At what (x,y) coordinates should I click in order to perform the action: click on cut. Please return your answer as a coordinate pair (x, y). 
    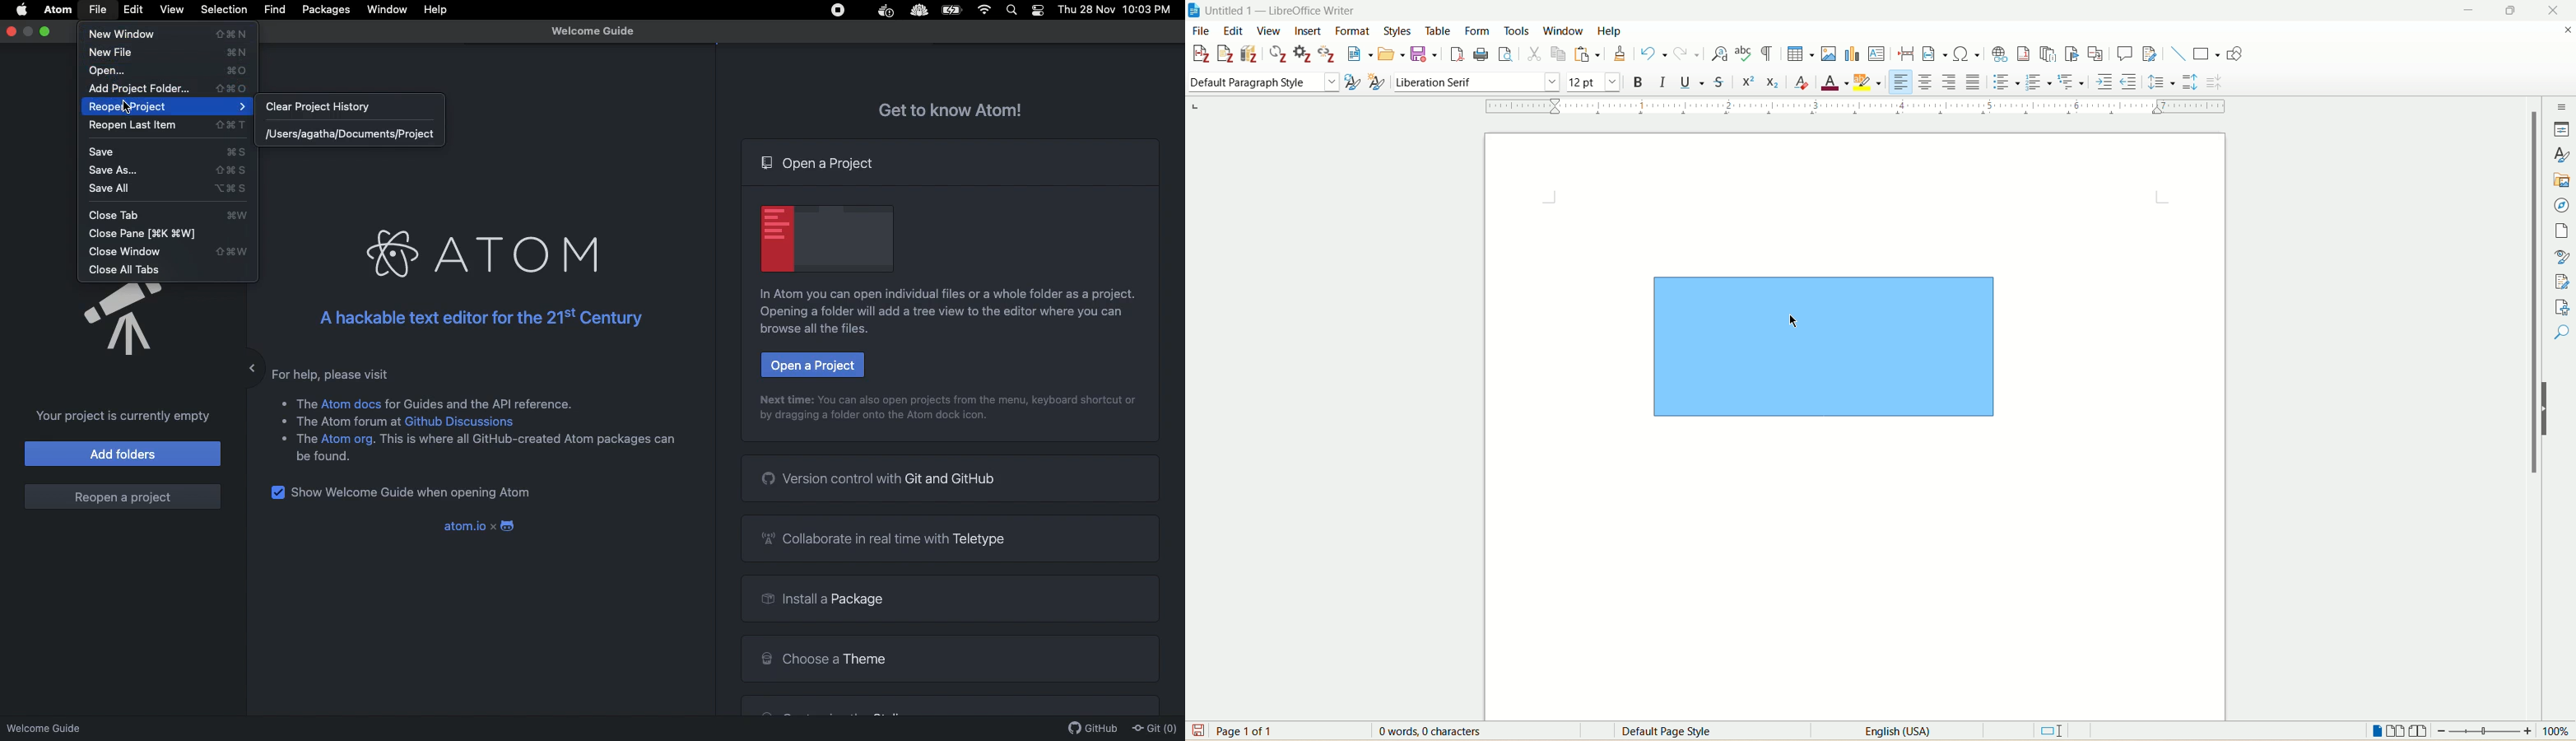
    Looking at the image, I should click on (1534, 52).